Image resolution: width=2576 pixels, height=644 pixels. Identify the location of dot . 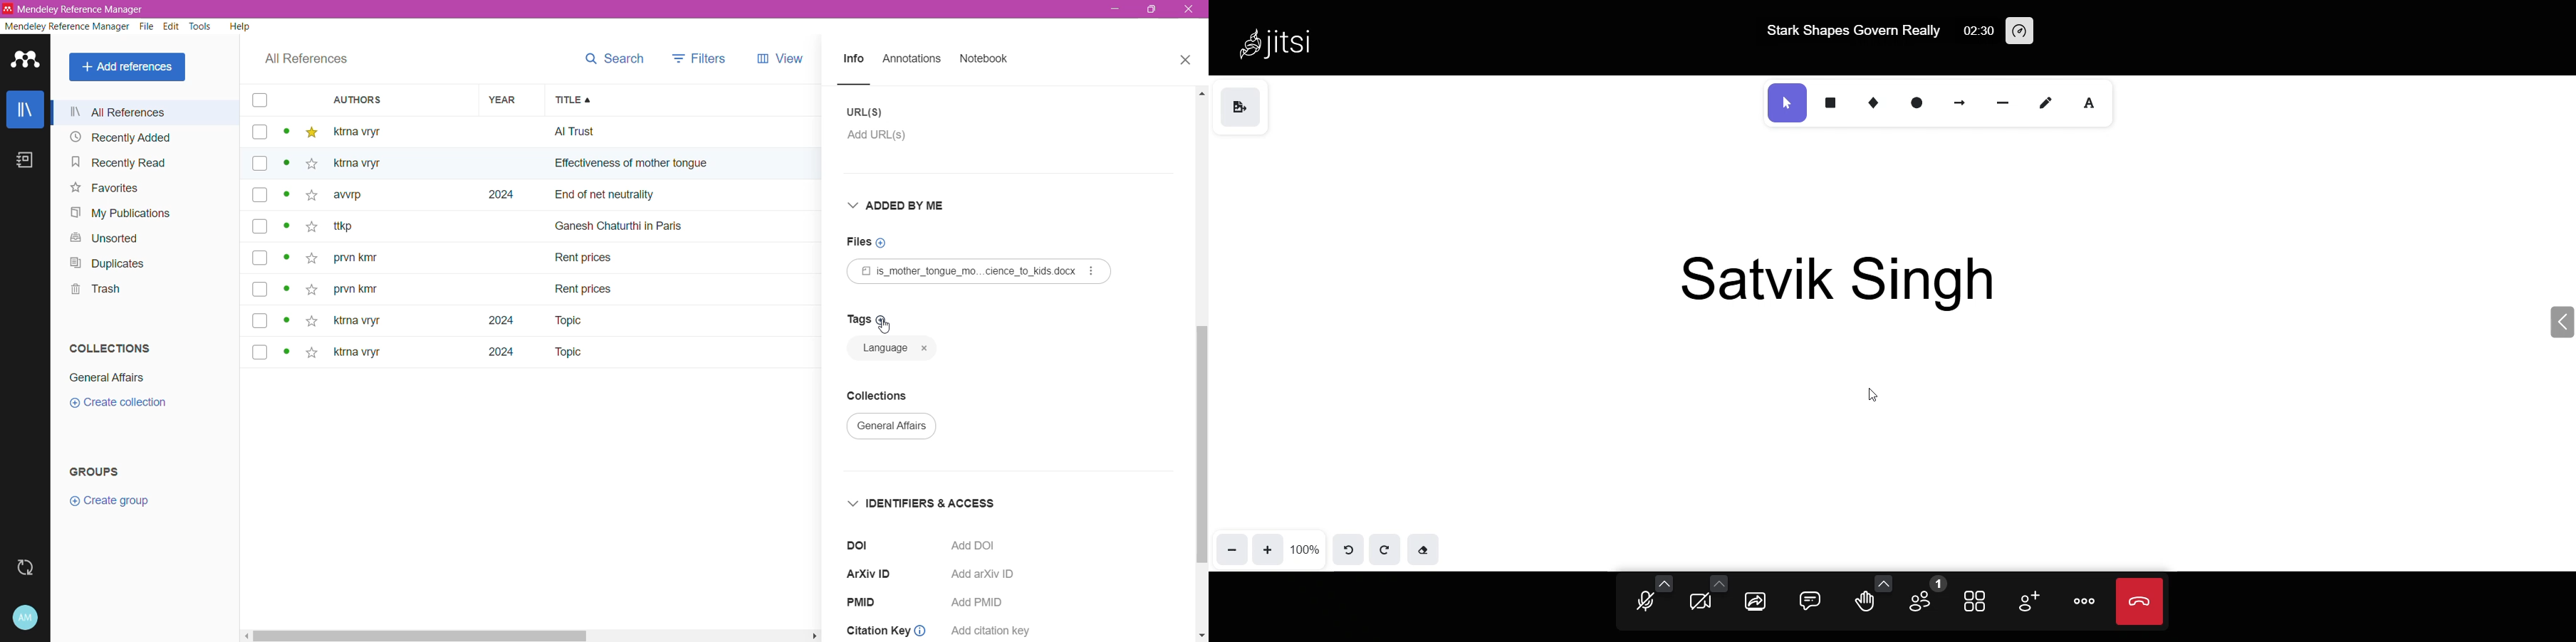
(288, 320).